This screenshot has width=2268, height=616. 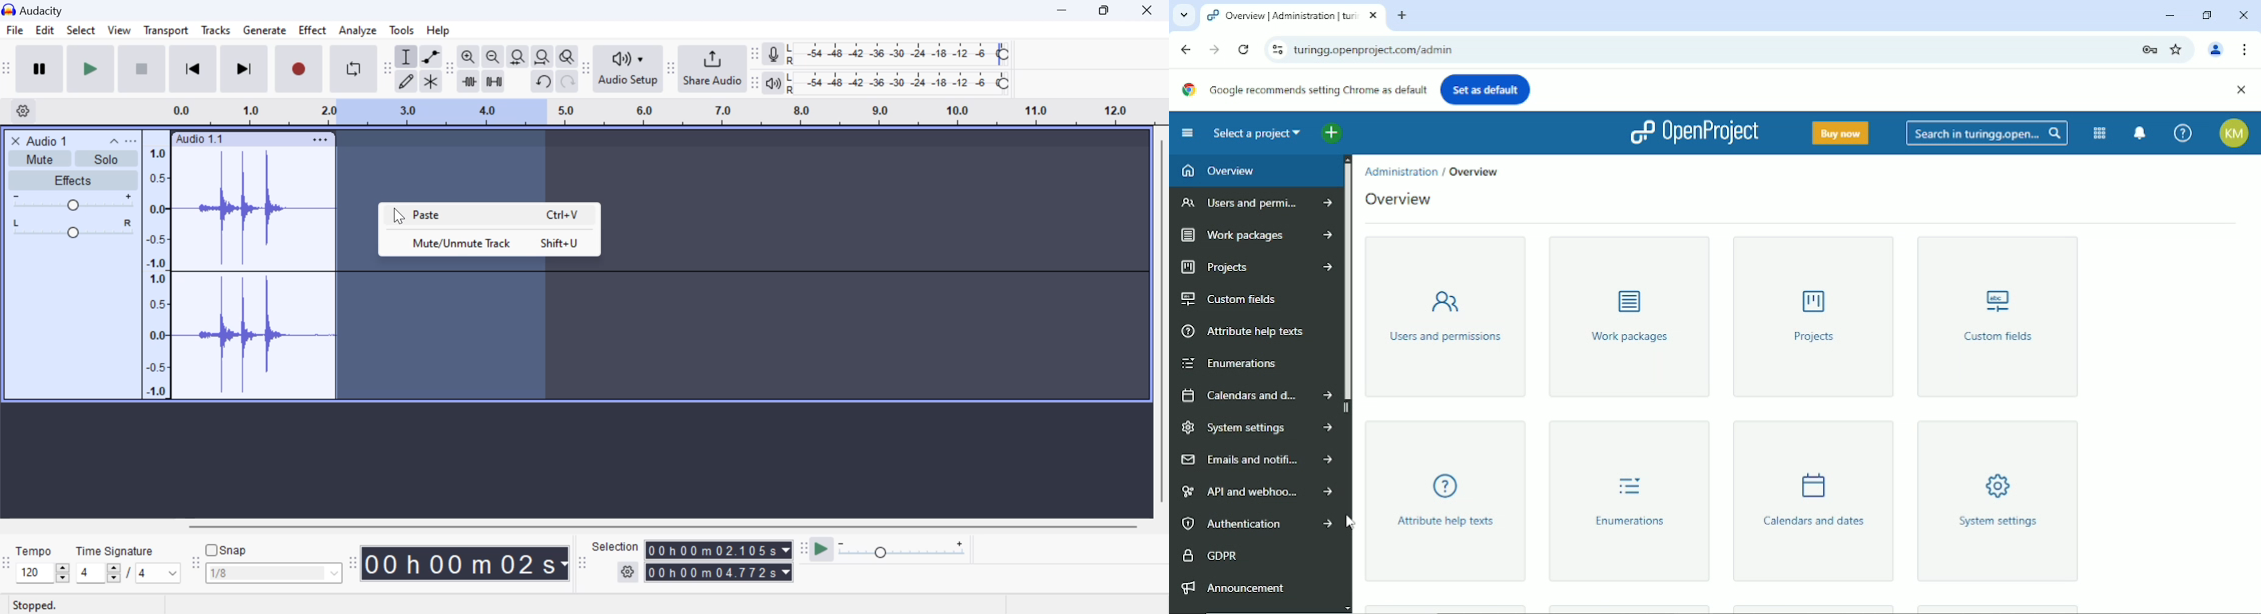 I want to click on Openproject, so click(x=1693, y=132).